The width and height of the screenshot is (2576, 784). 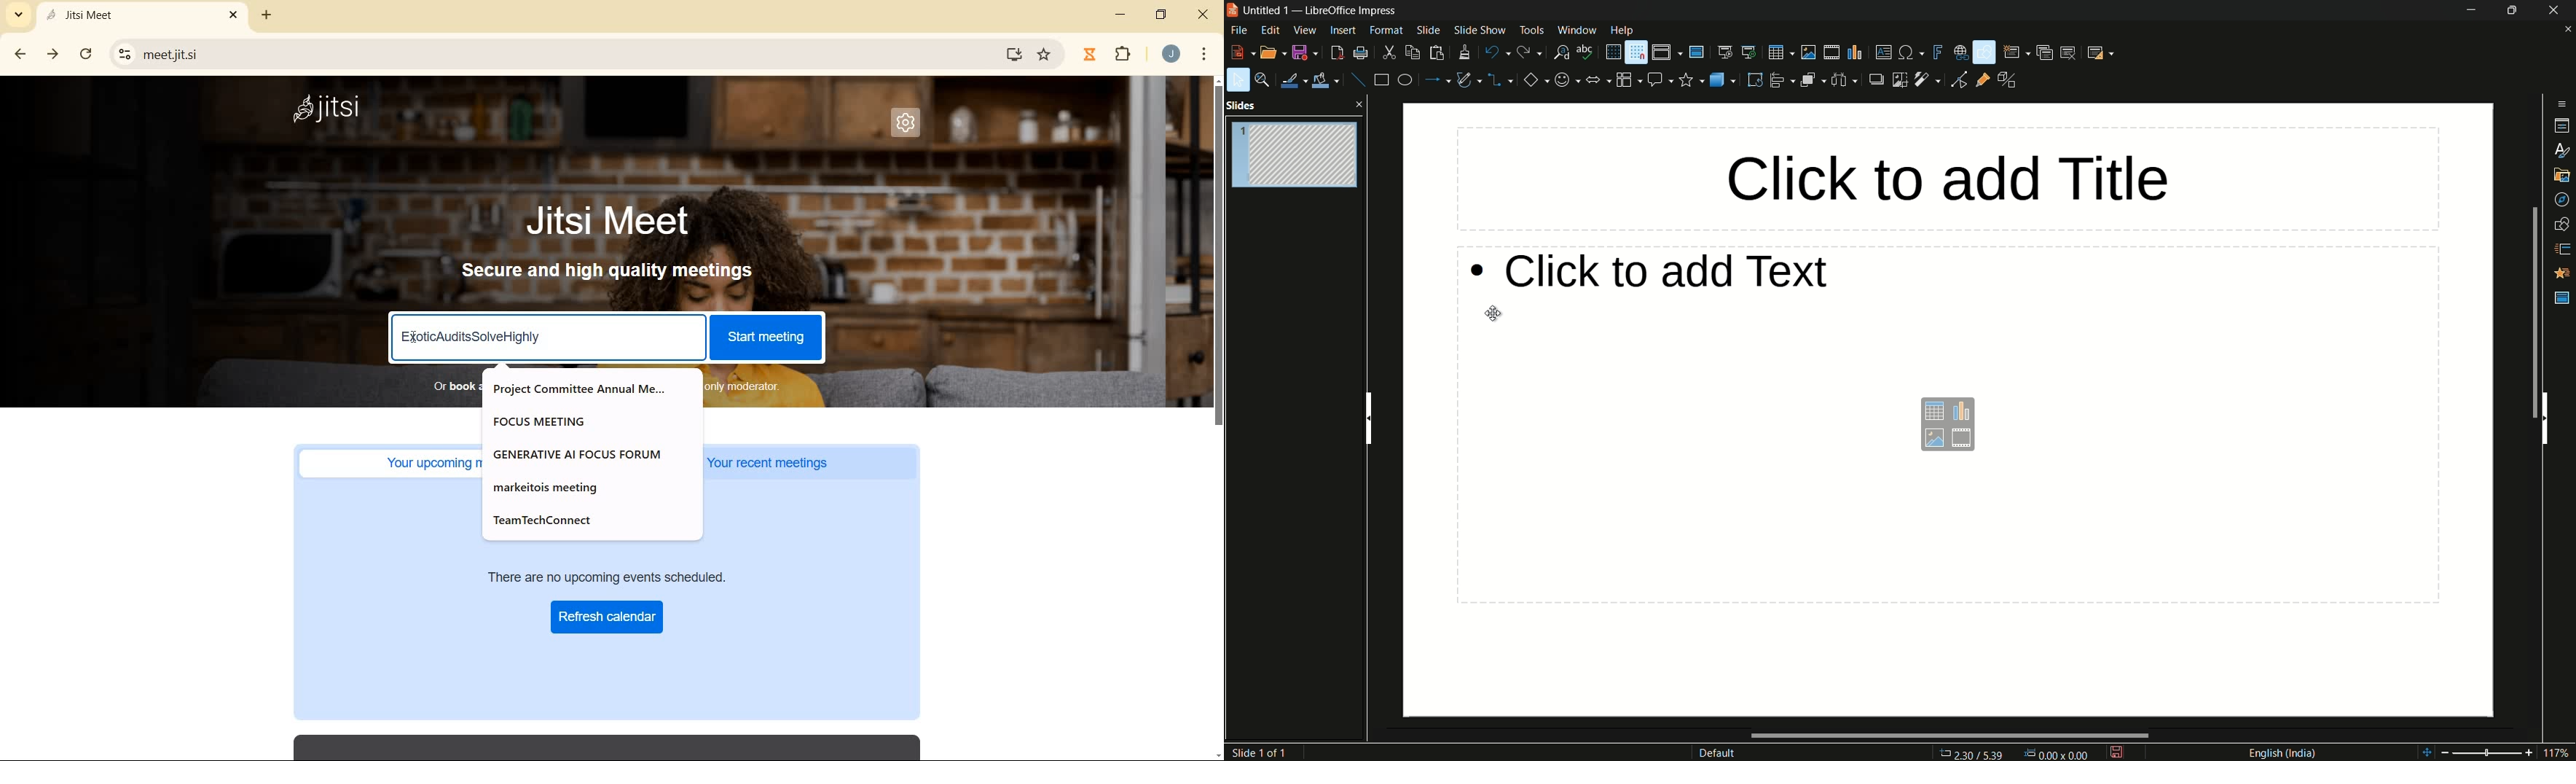 What do you see at coordinates (1961, 412) in the screenshot?
I see `insert chart` at bounding box center [1961, 412].